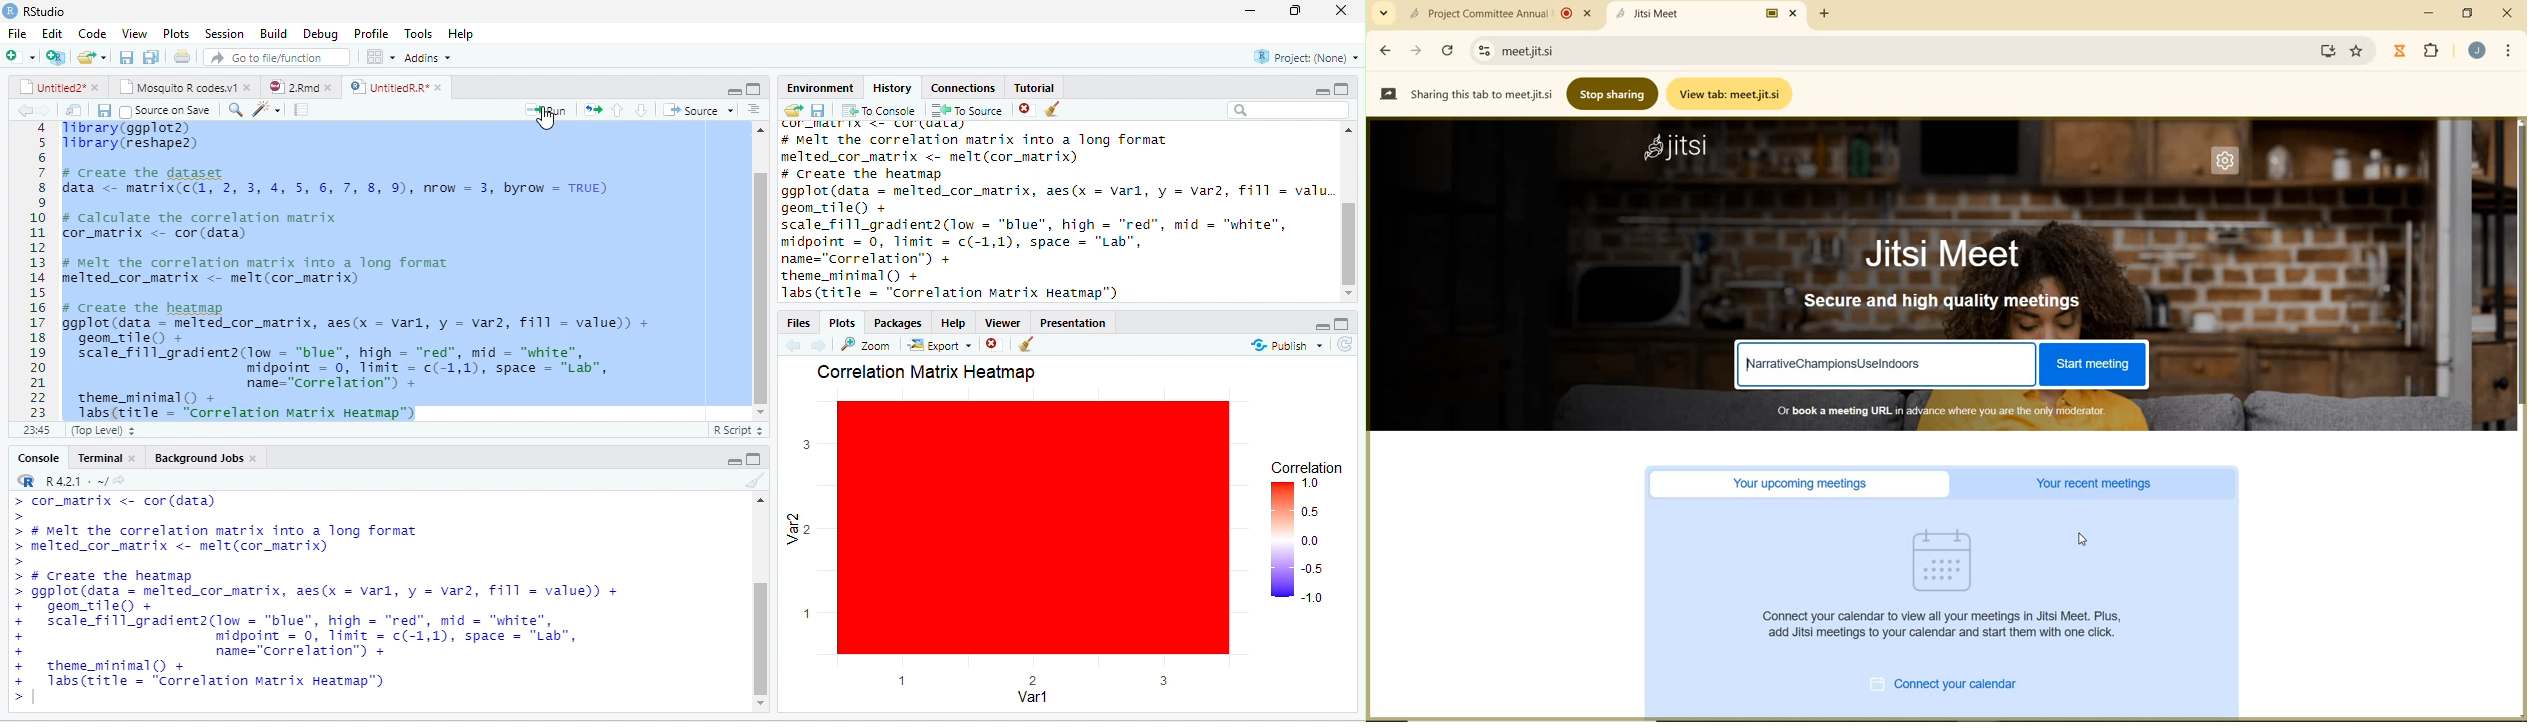  Describe the element at coordinates (395, 87) in the screenshot. I see `untitledR` at that location.